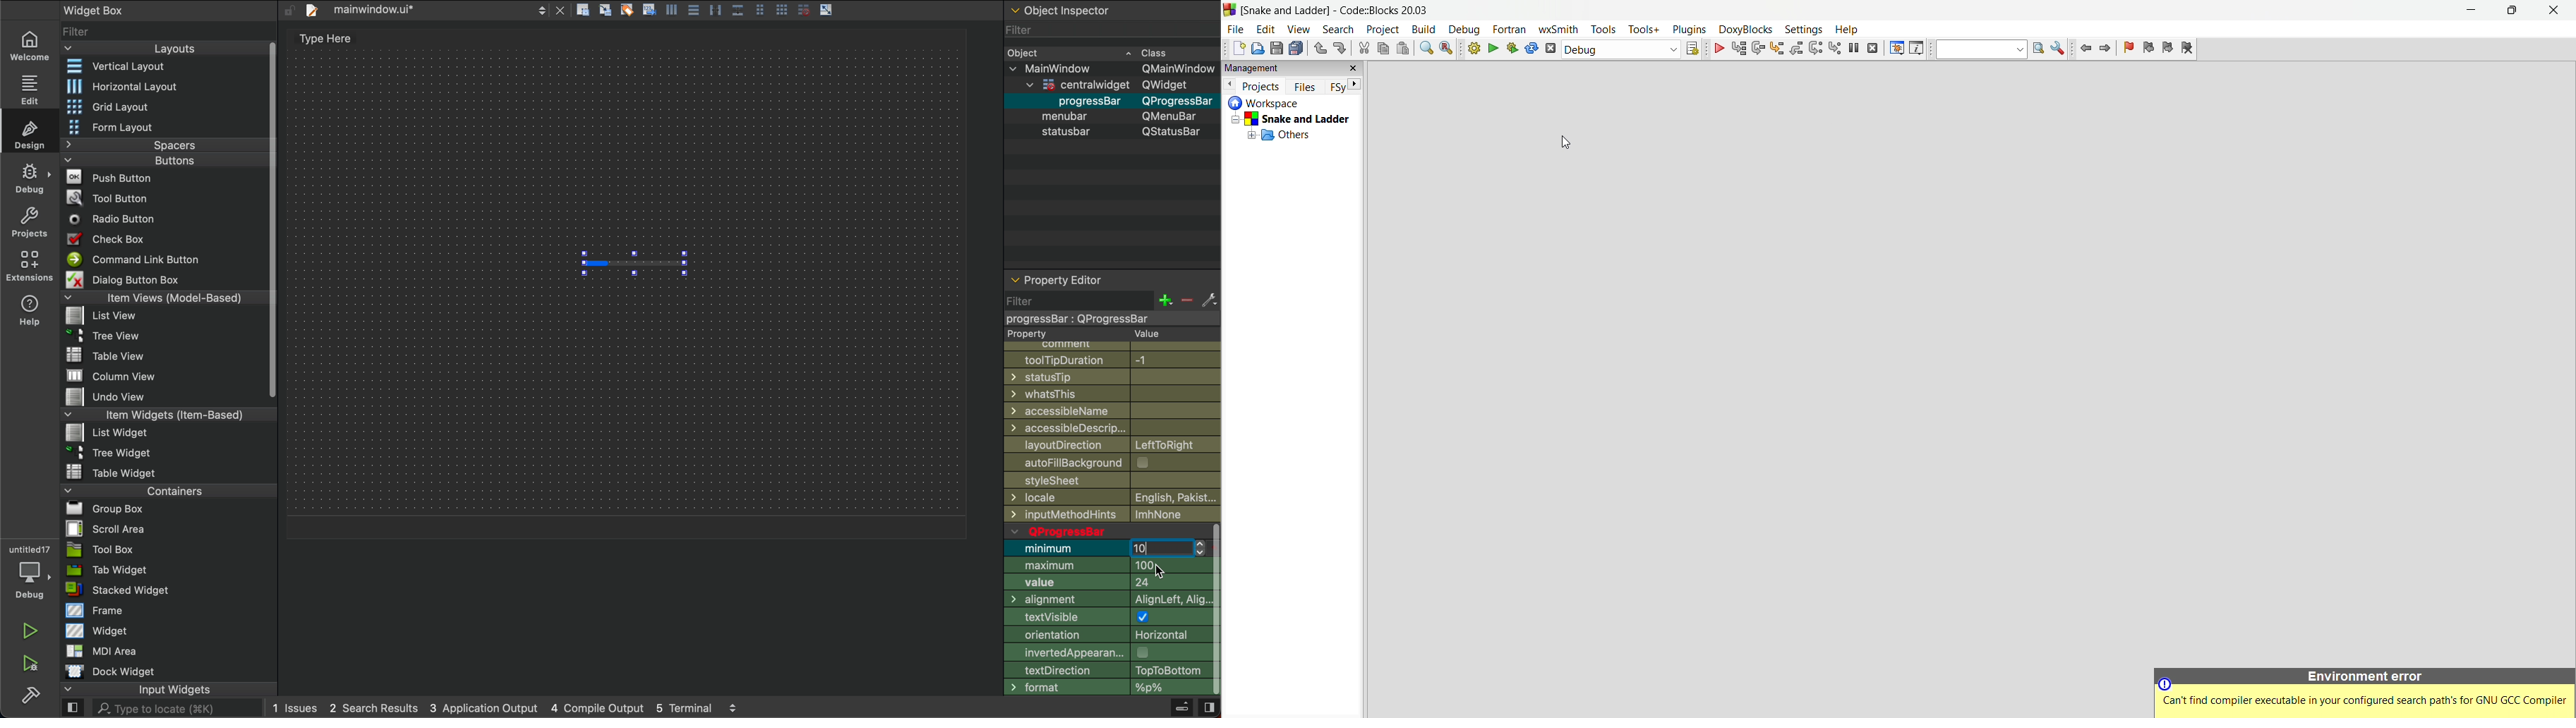 The height and width of the screenshot is (728, 2576). Describe the element at coordinates (103, 334) in the screenshot. I see `File` at that location.